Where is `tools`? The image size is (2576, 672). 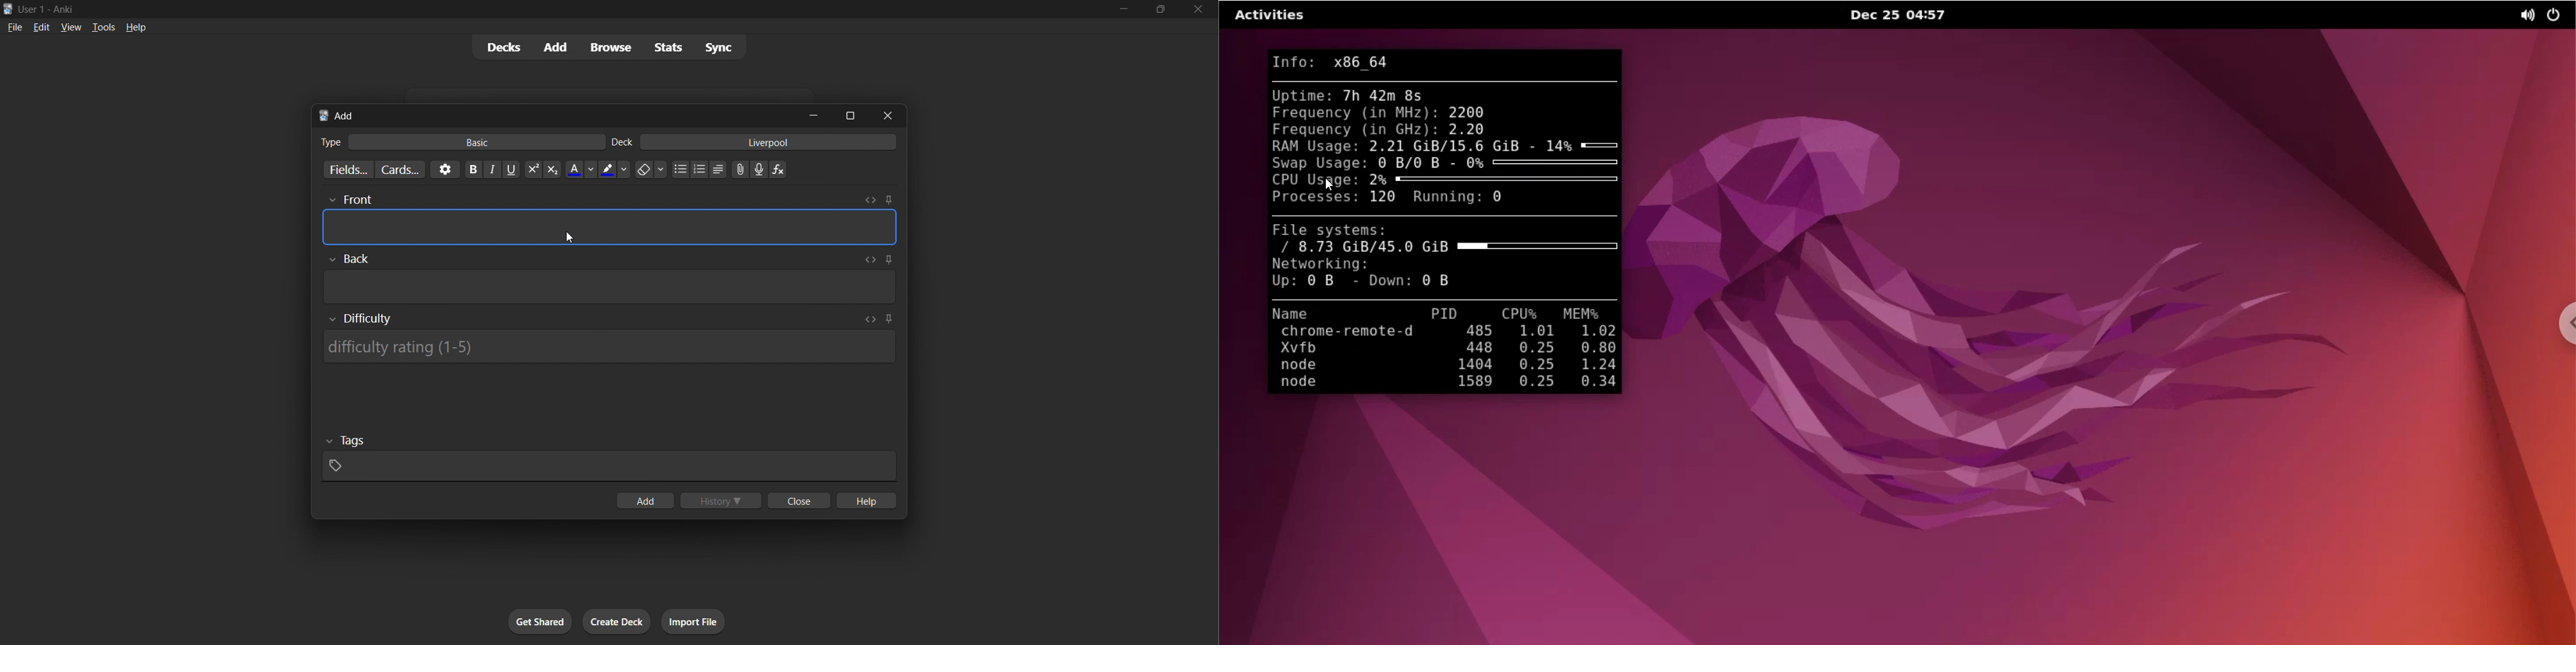 tools is located at coordinates (102, 27).